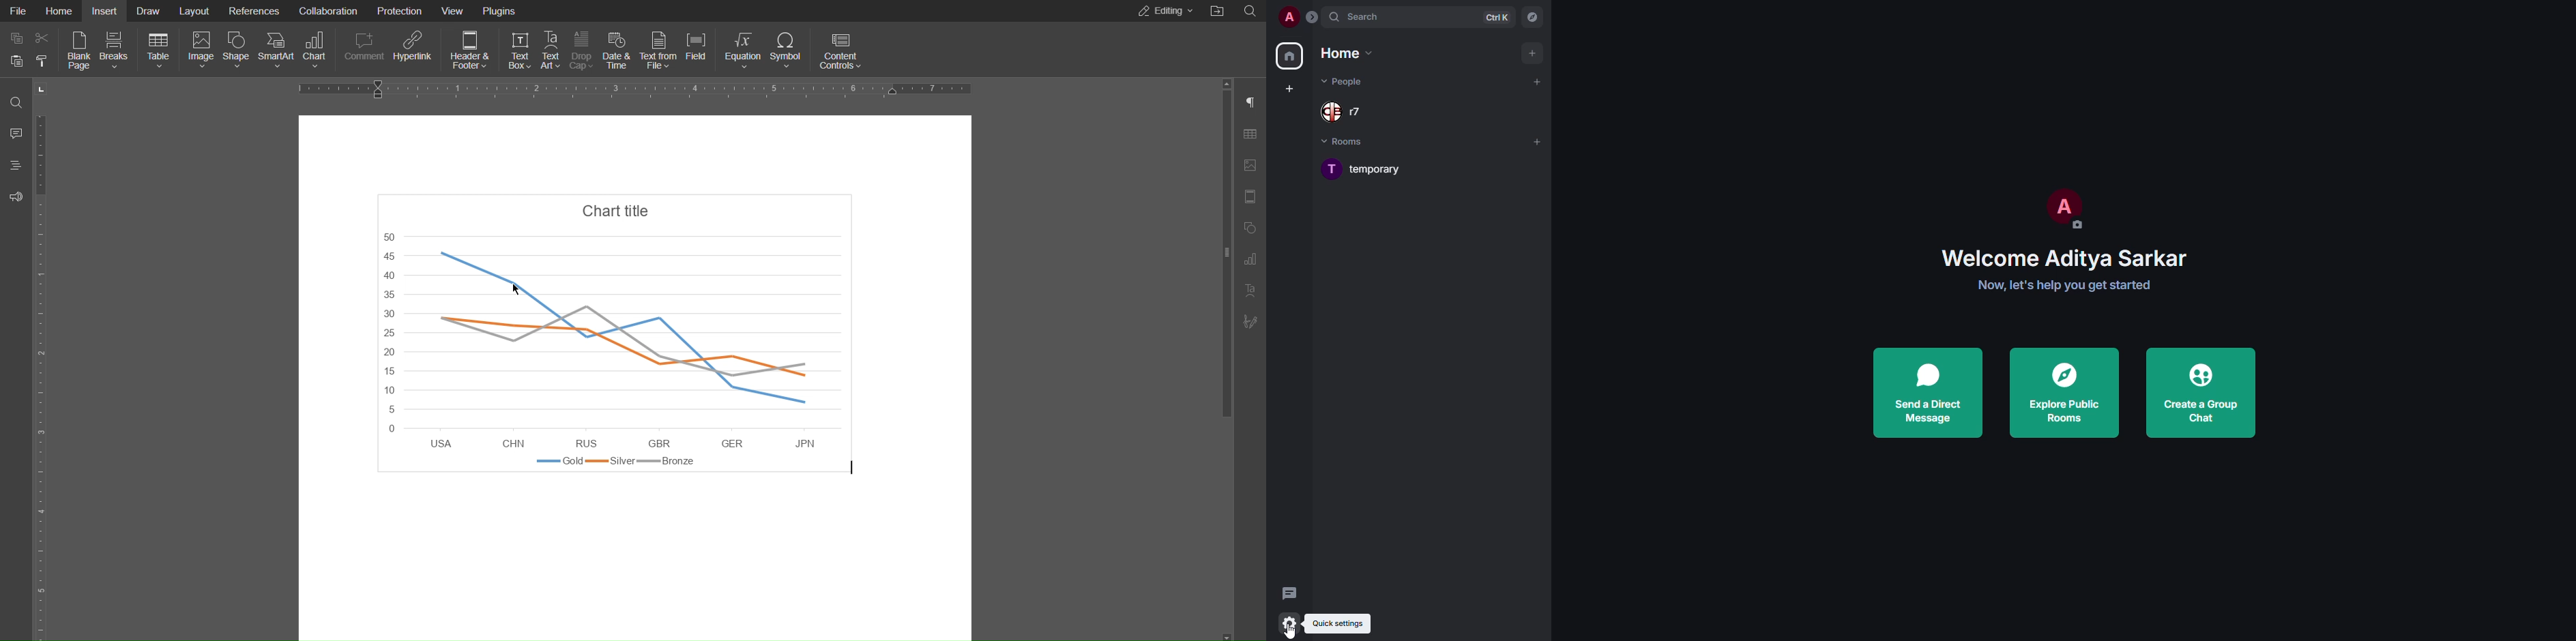 This screenshot has height=644, width=2576. Describe the element at coordinates (742, 49) in the screenshot. I see `Equation` at that location.